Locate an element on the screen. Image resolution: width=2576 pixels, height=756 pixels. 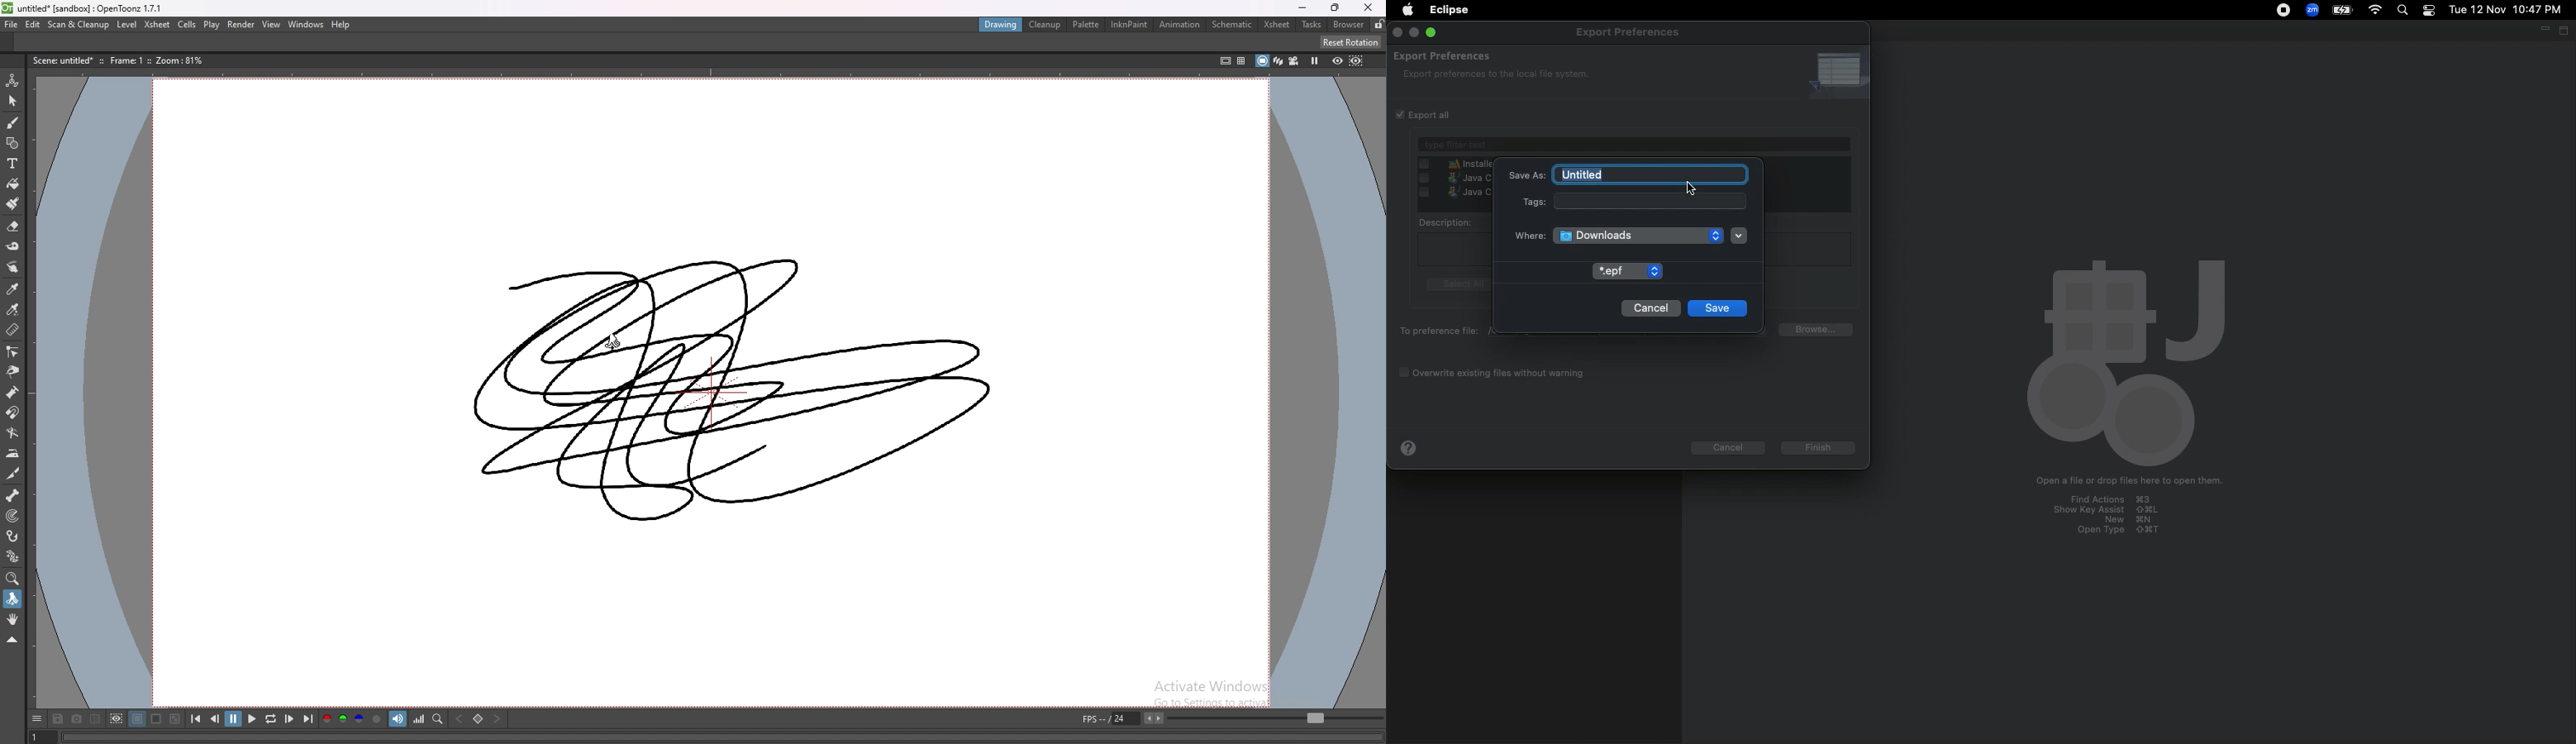
hand is located at coordinates (12, 619).